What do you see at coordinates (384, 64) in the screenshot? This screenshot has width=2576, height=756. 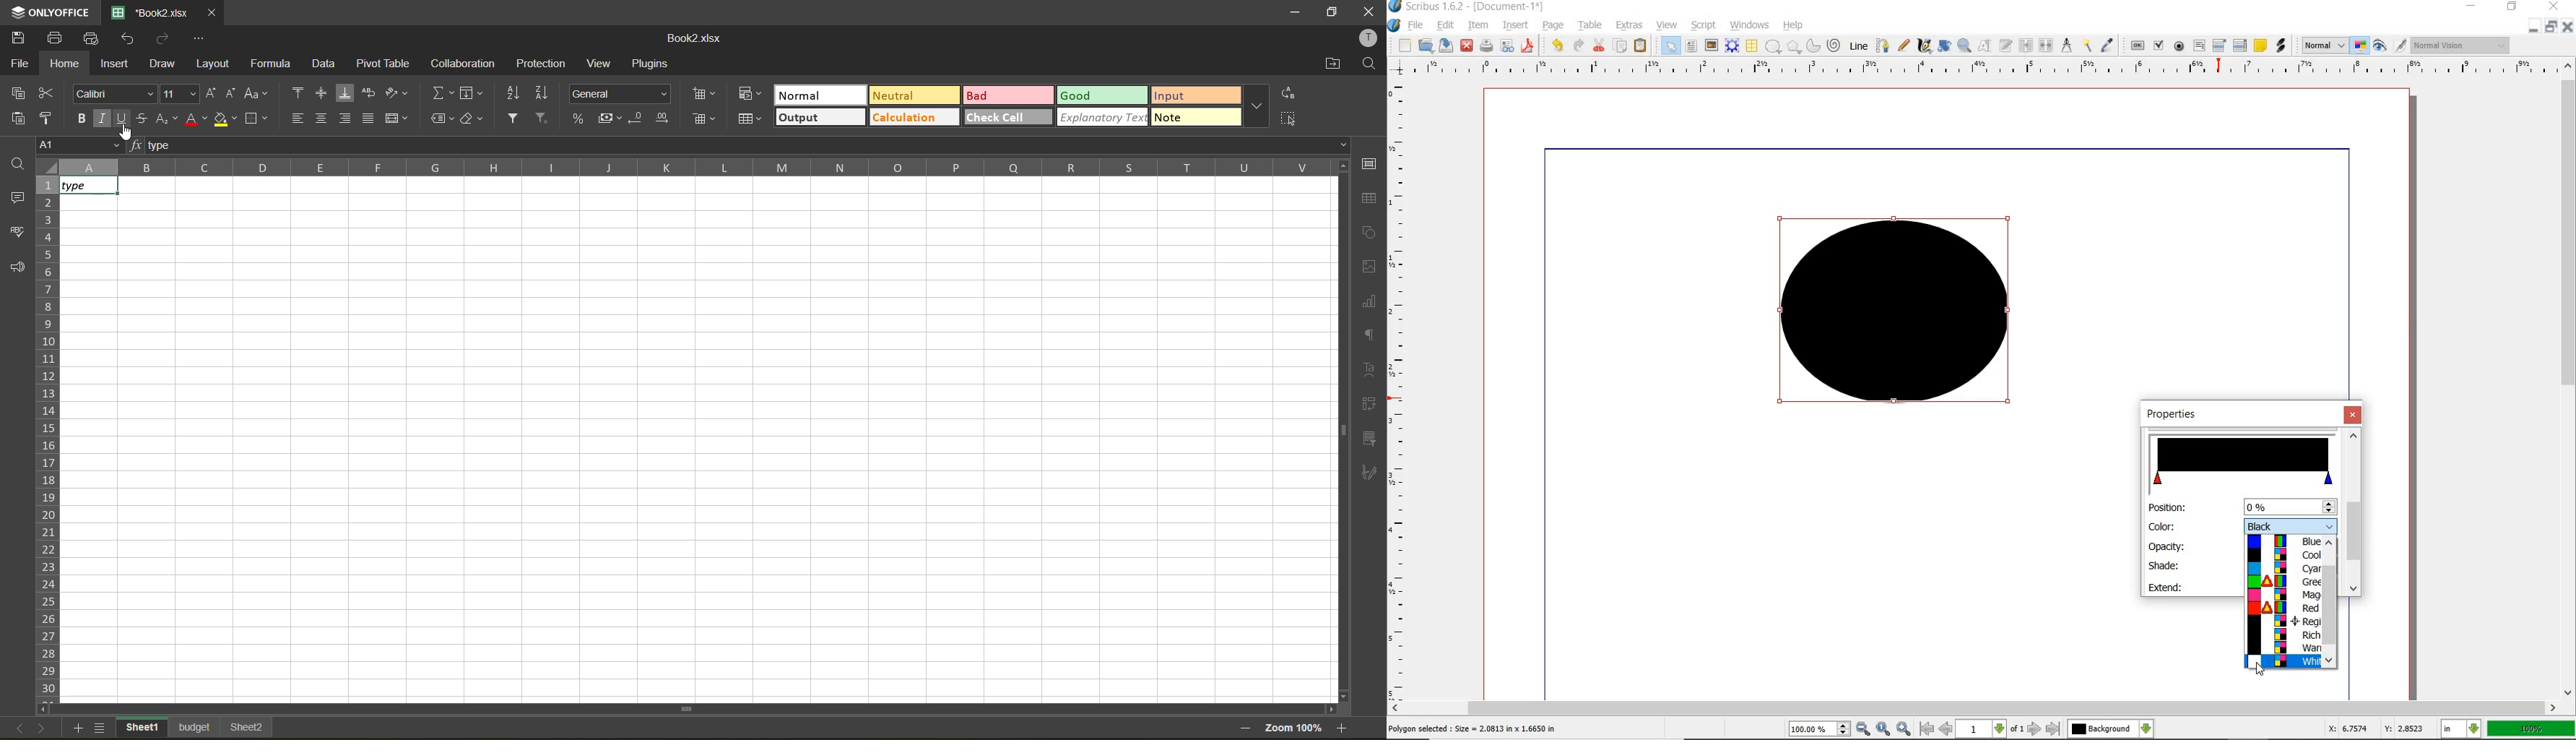 I see `pivot table` at bounding box center [384, 64].